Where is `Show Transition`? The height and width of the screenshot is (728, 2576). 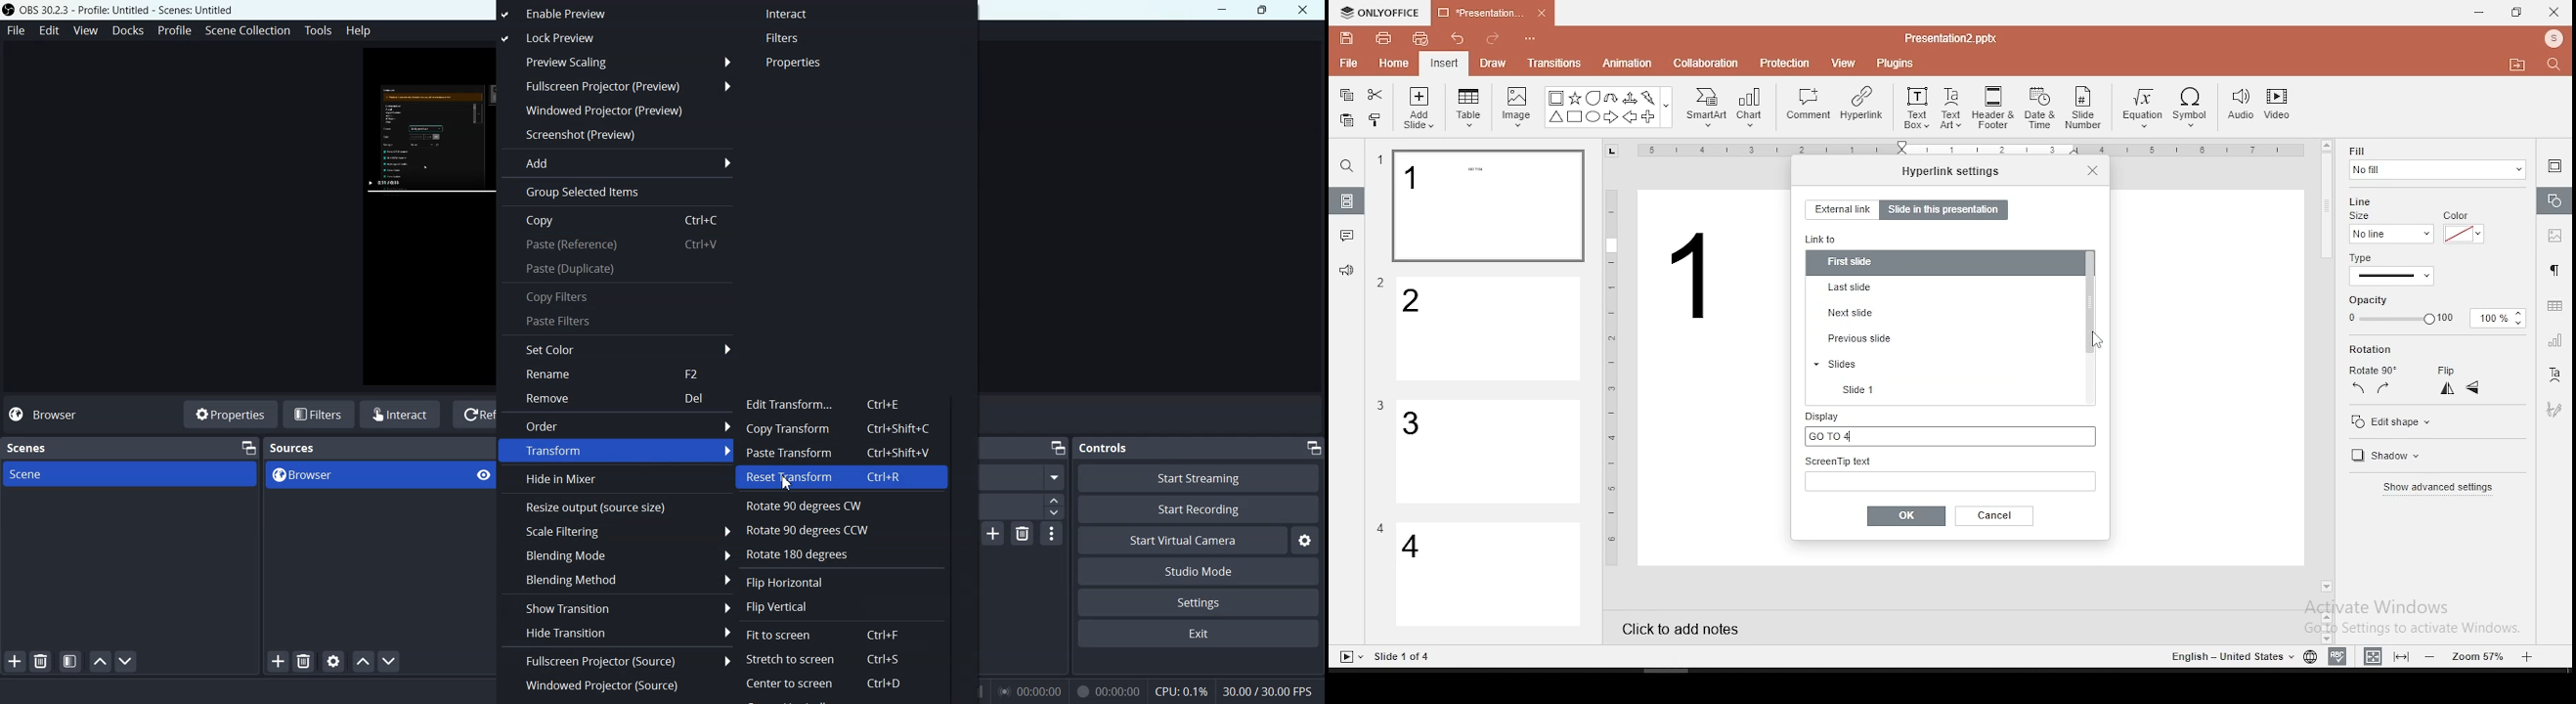 Show Transition is located at coordinates (616, 607).